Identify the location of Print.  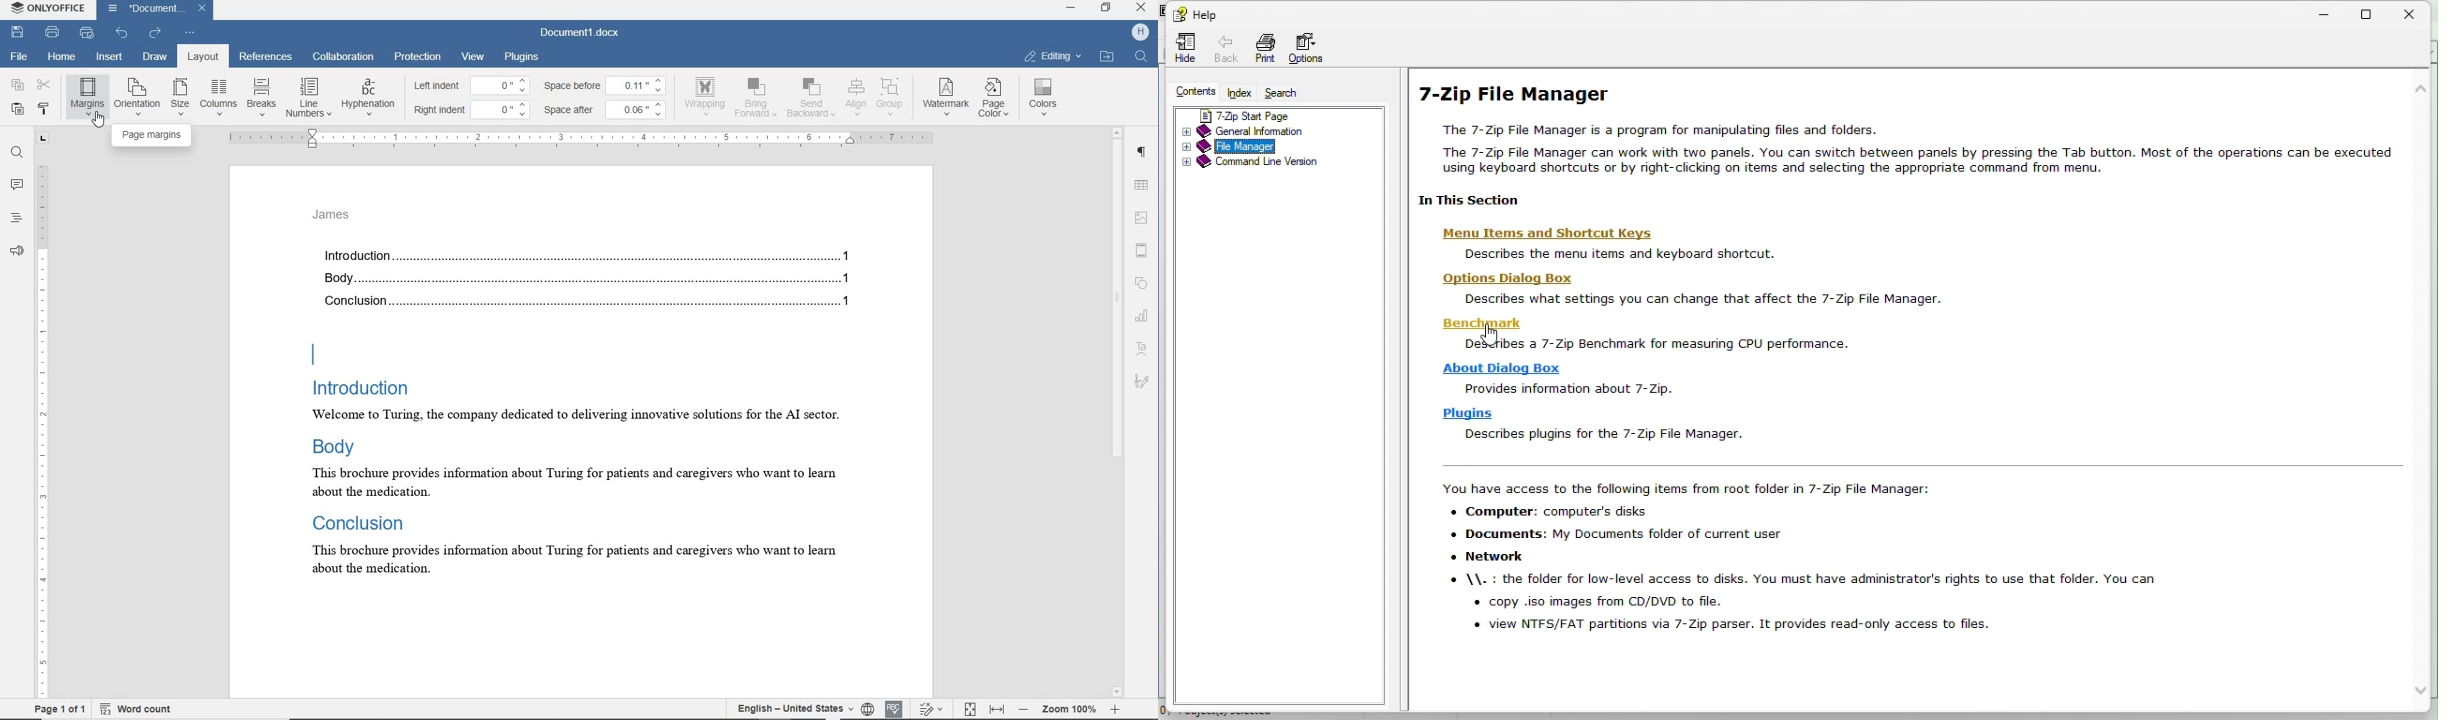
(1261, 45).